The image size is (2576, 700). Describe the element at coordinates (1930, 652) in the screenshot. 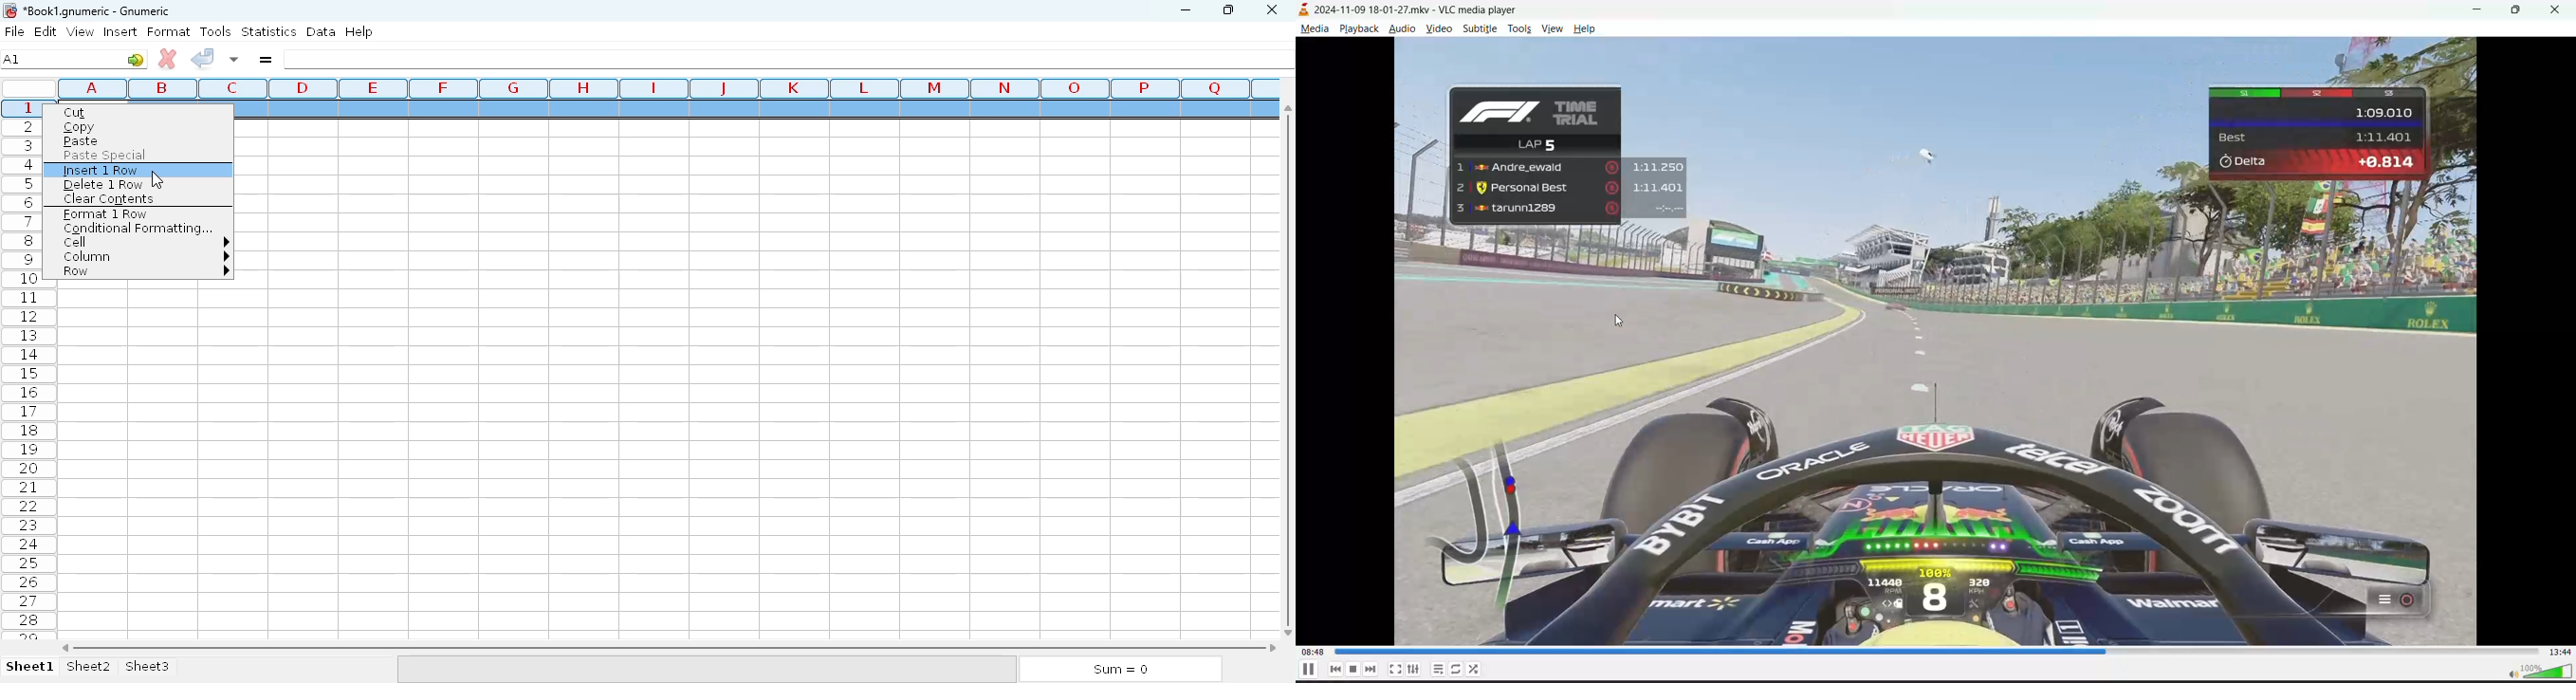

I see `track slider` at that location.